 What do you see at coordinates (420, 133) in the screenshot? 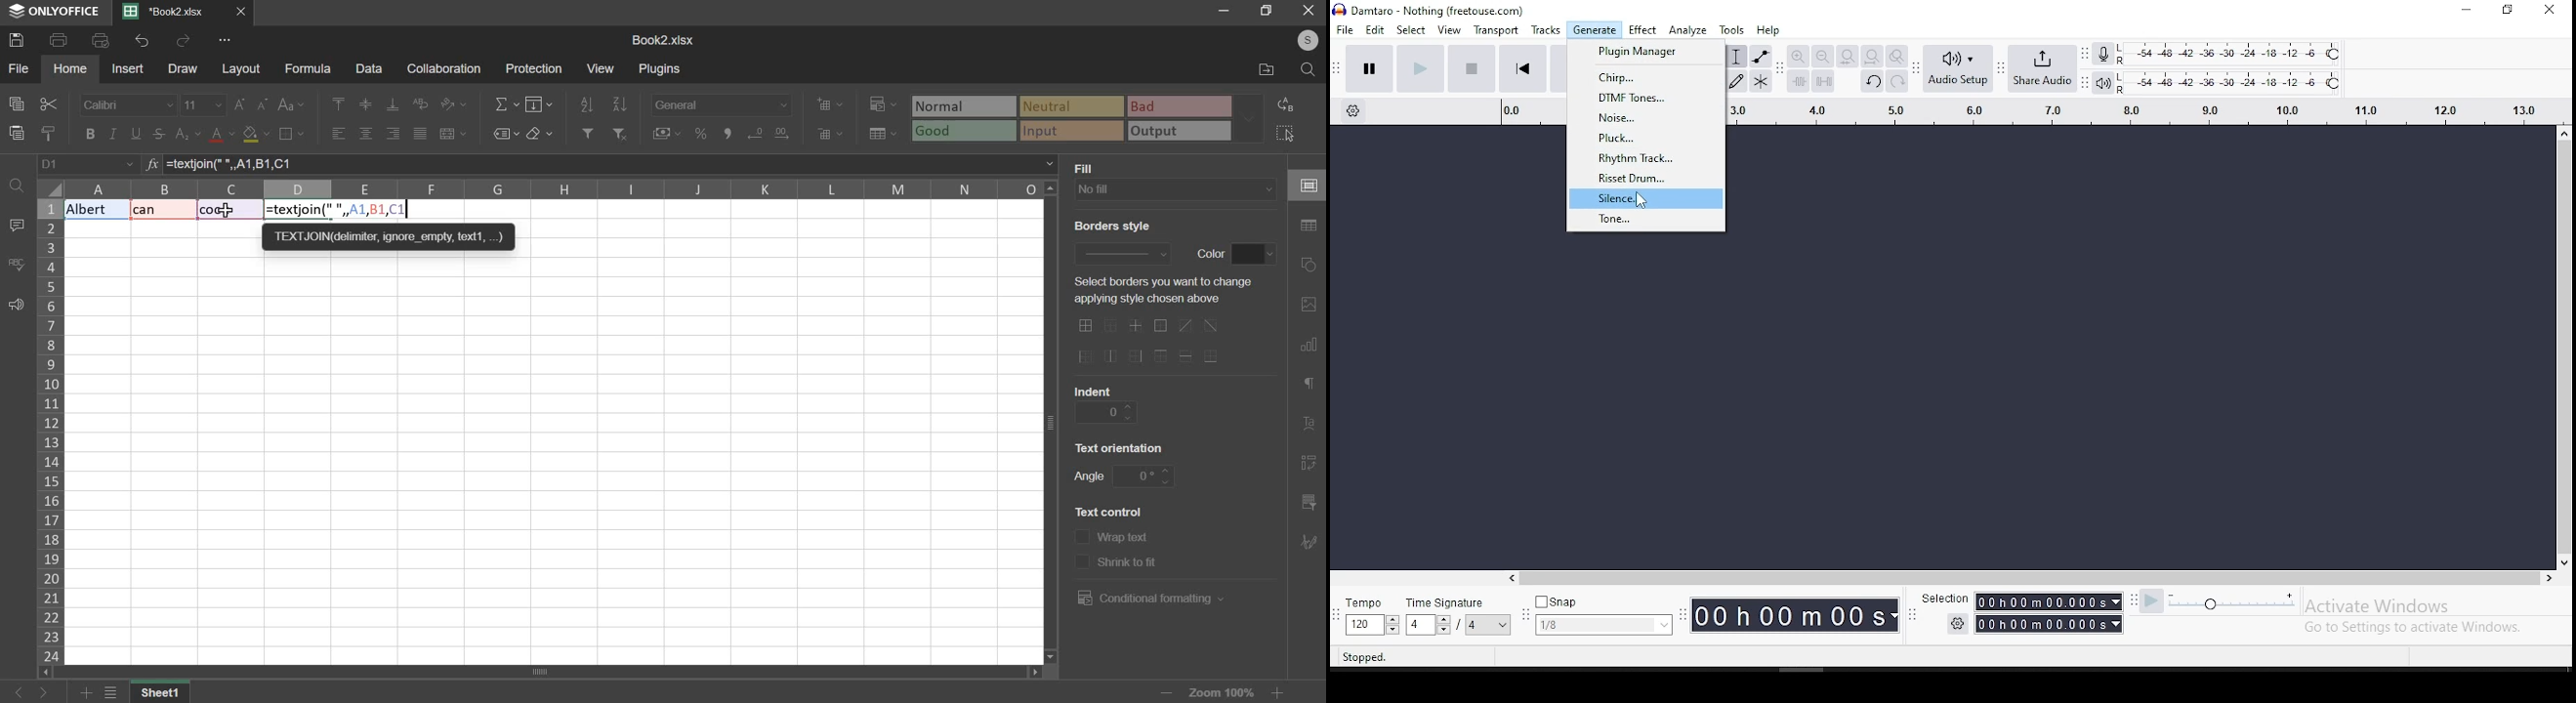
I see `justified` at bounding box center [420, 133].